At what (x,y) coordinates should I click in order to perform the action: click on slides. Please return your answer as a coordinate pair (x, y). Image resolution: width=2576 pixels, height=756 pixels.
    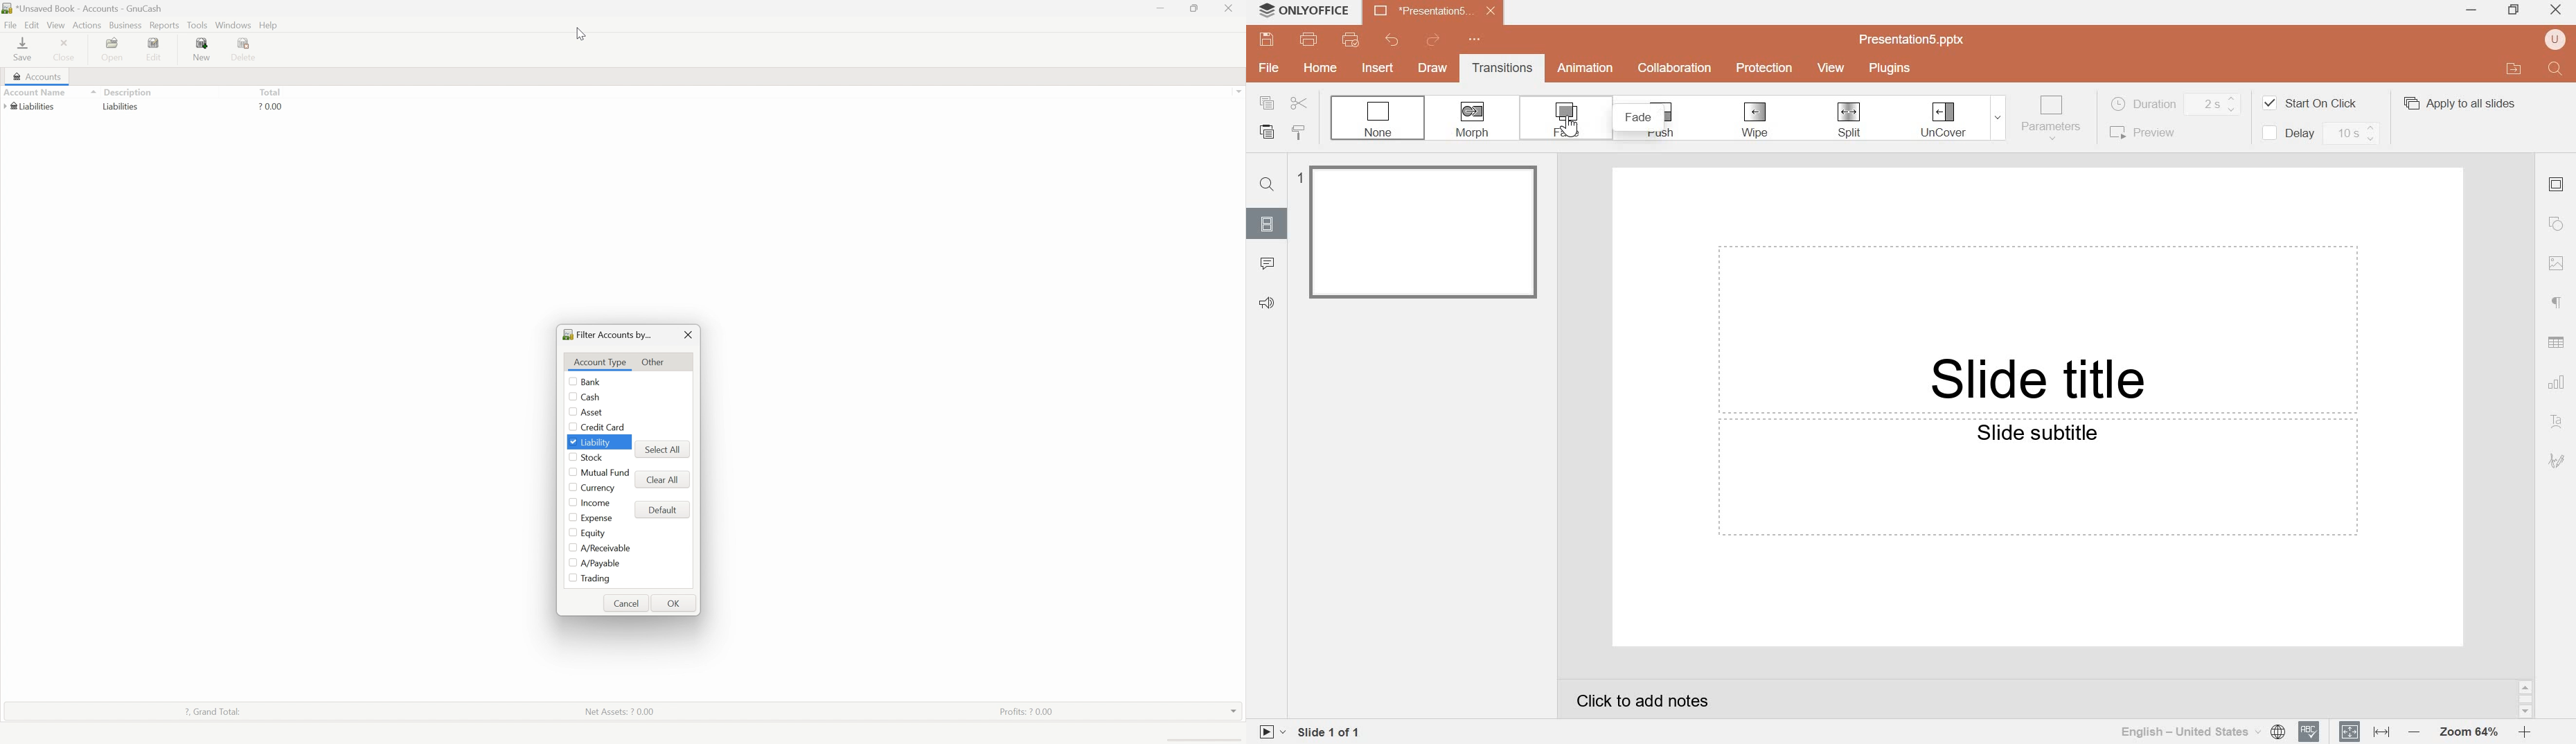
    Looking at the image, I should click on (1265, 223).